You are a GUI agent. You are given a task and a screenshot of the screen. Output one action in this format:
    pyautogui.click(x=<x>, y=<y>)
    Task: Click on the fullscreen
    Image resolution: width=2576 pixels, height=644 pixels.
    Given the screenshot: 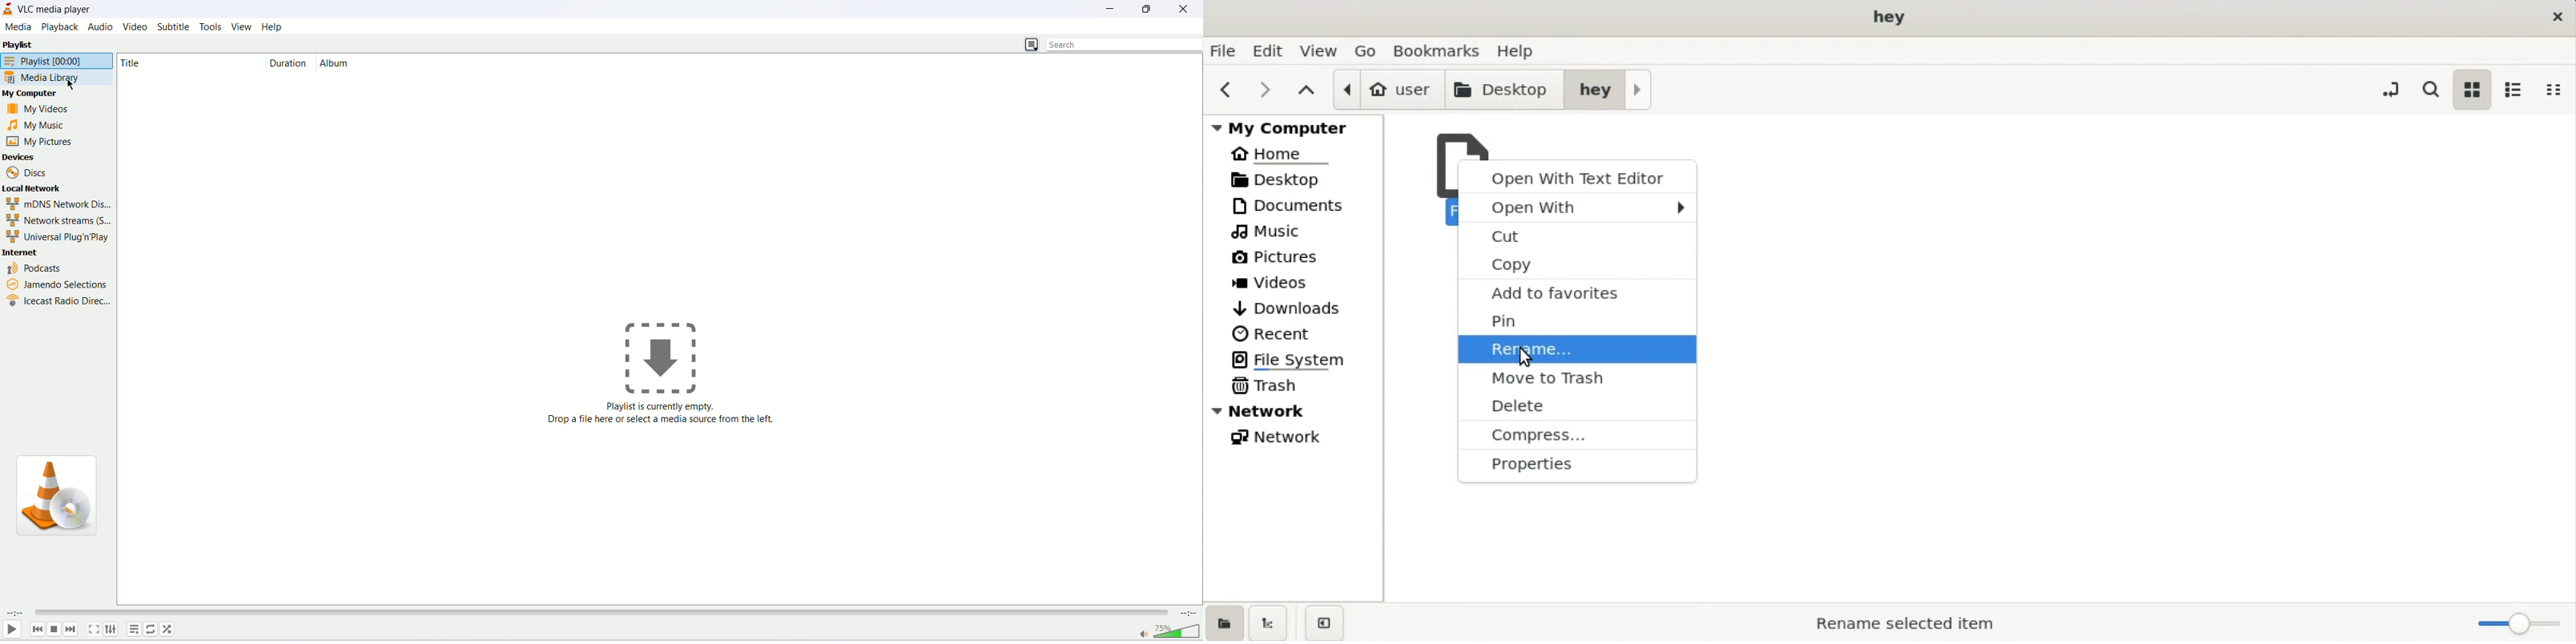 What is the action you would take?
    pyautogui.click(x=93, y=629)
    